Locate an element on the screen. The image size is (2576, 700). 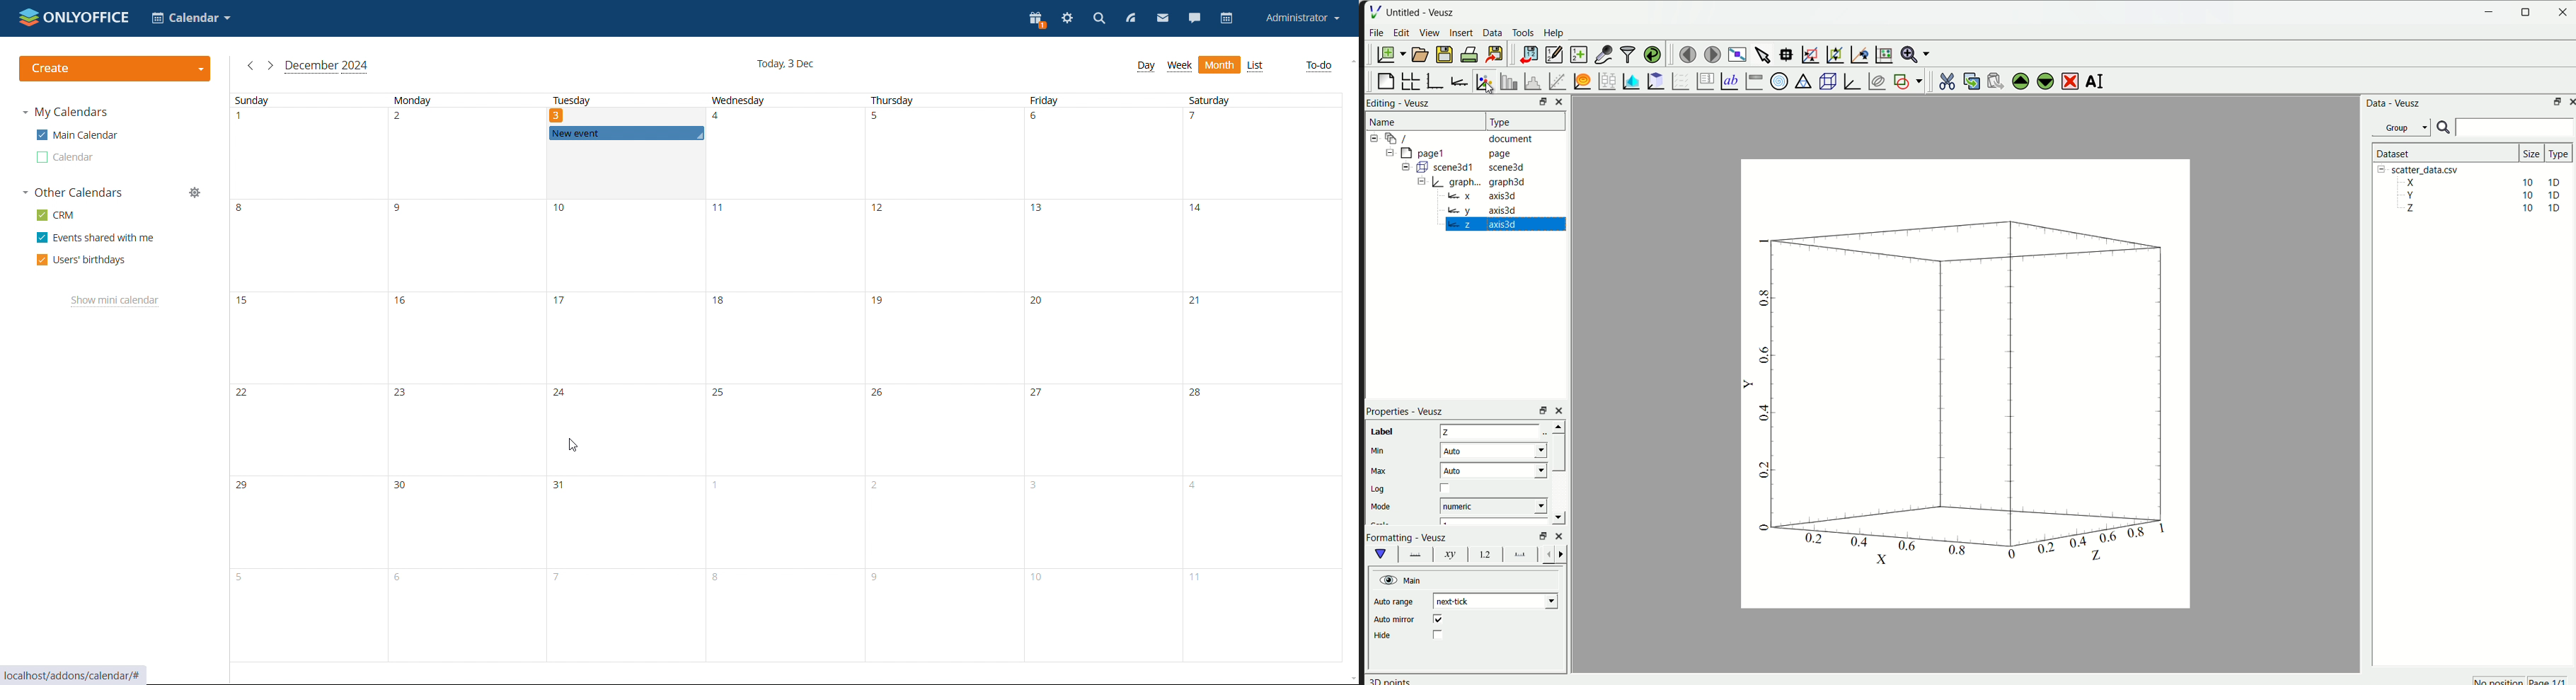
Data is located at coordinates (1491, 34).